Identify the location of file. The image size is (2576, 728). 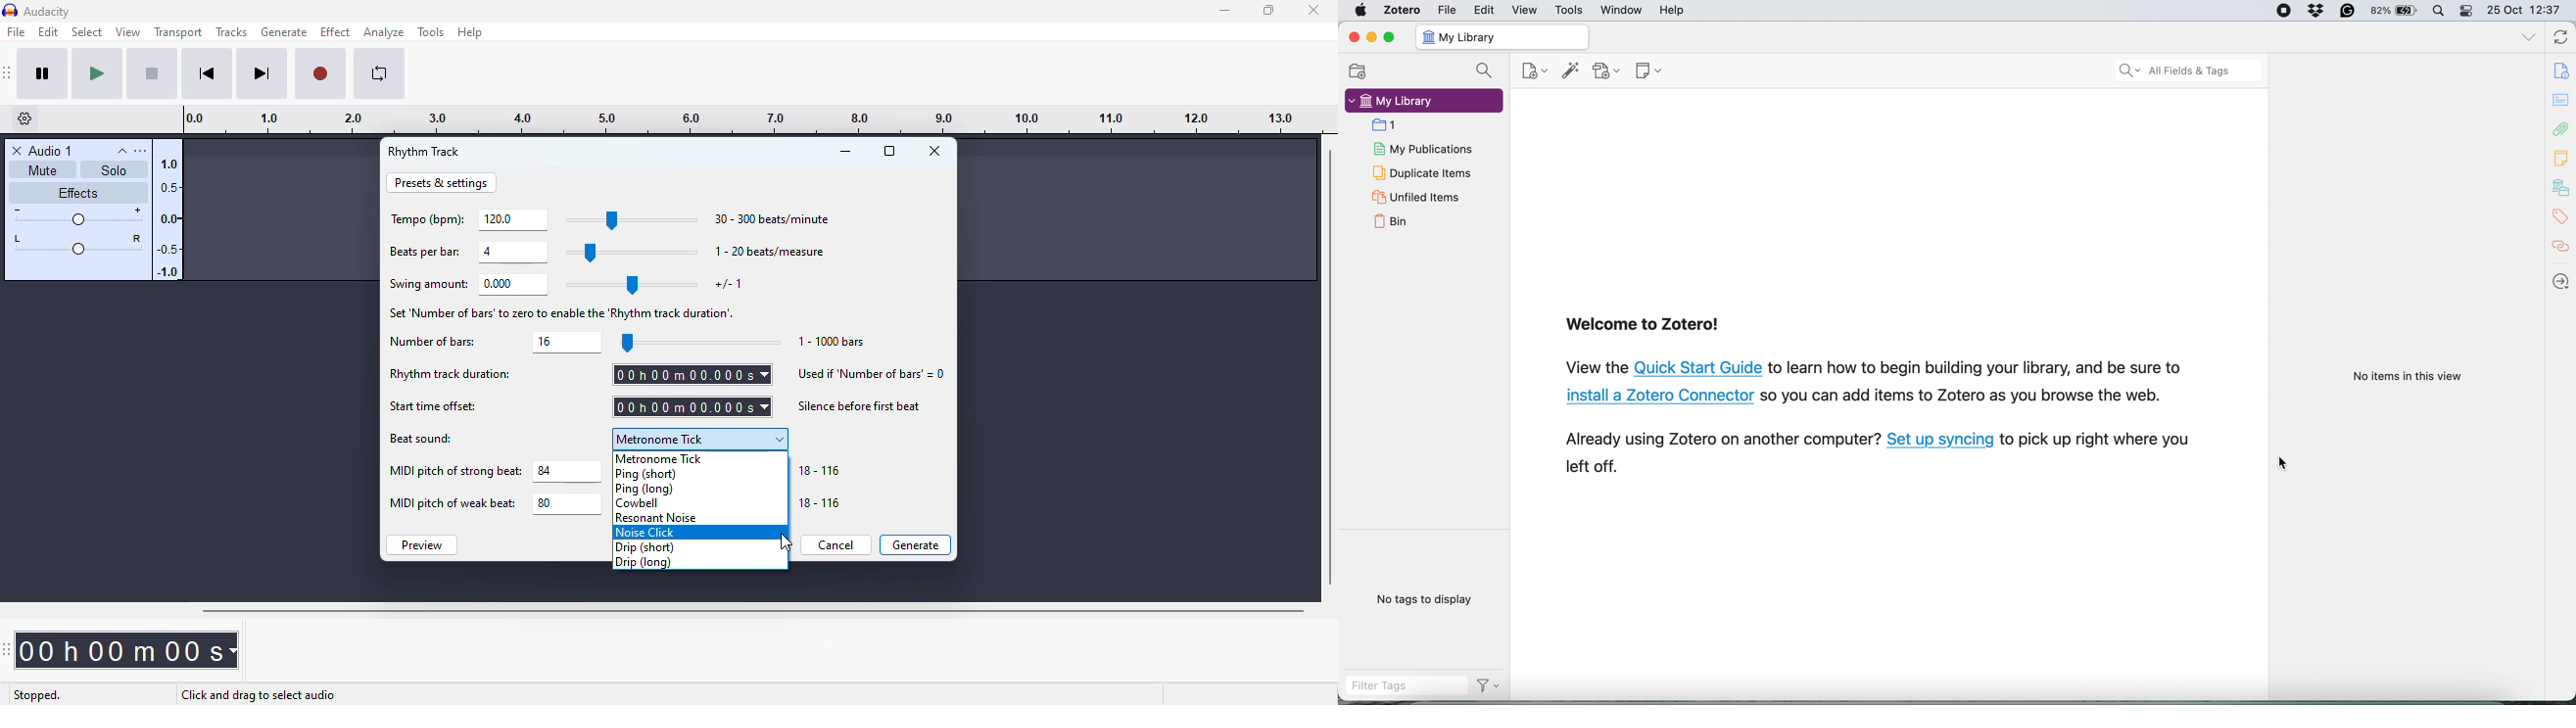
(1447, 9).